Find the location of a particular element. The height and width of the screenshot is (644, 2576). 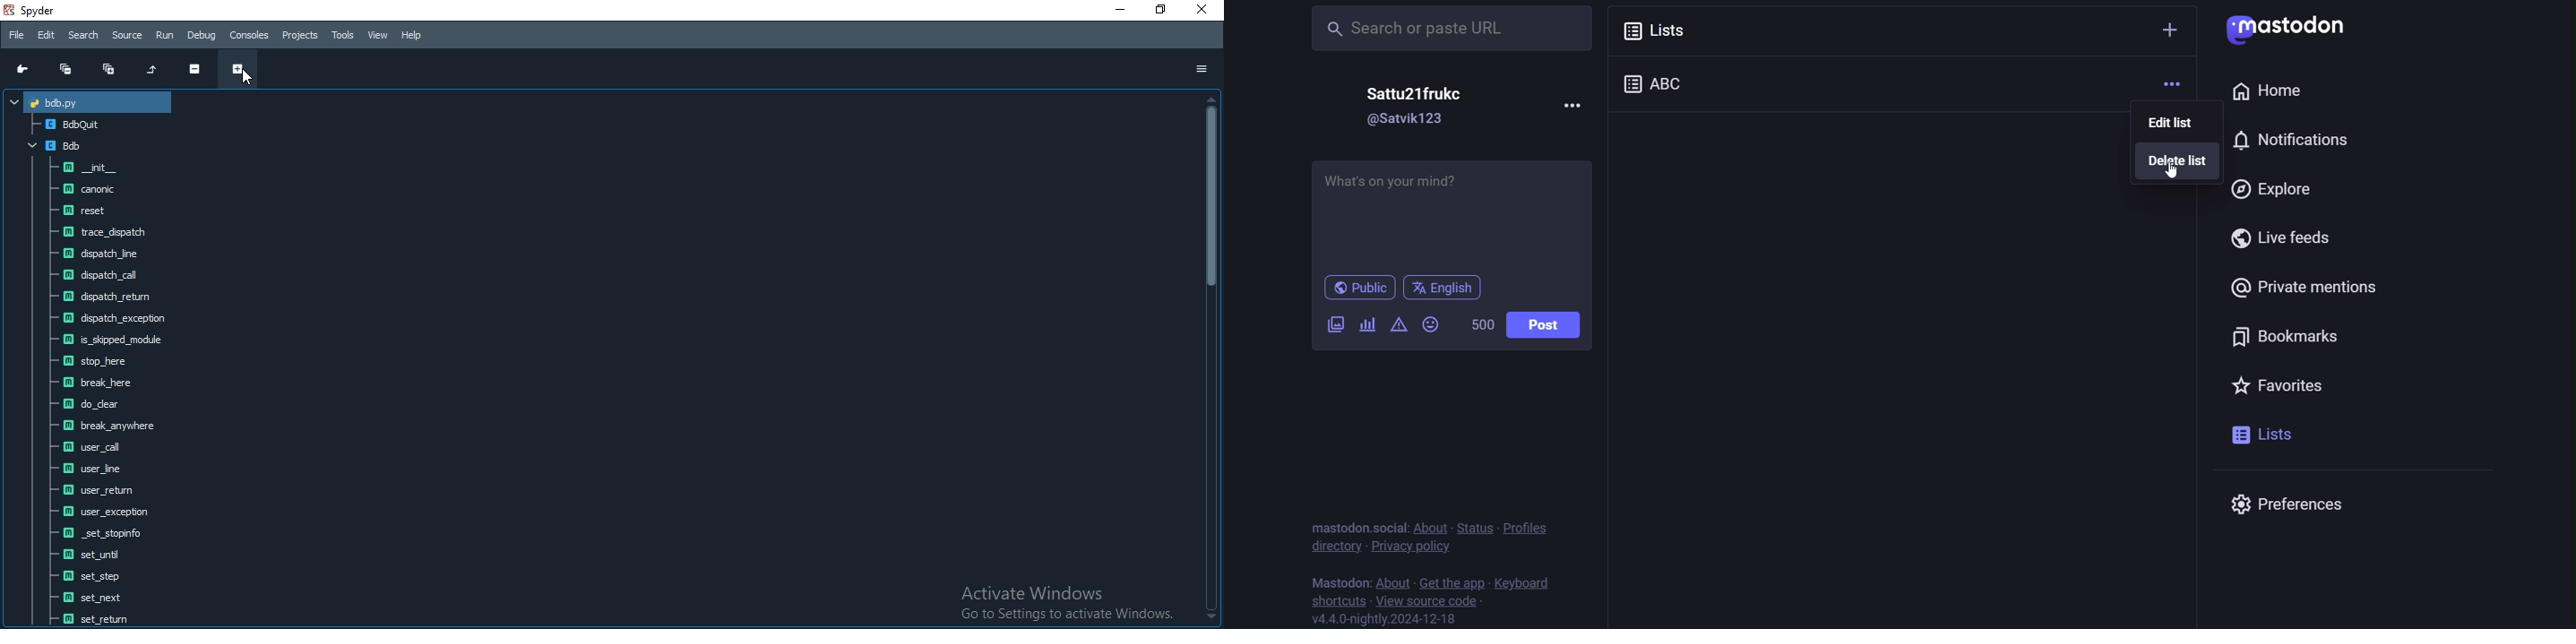

more is located at coordinates (1578, 104).